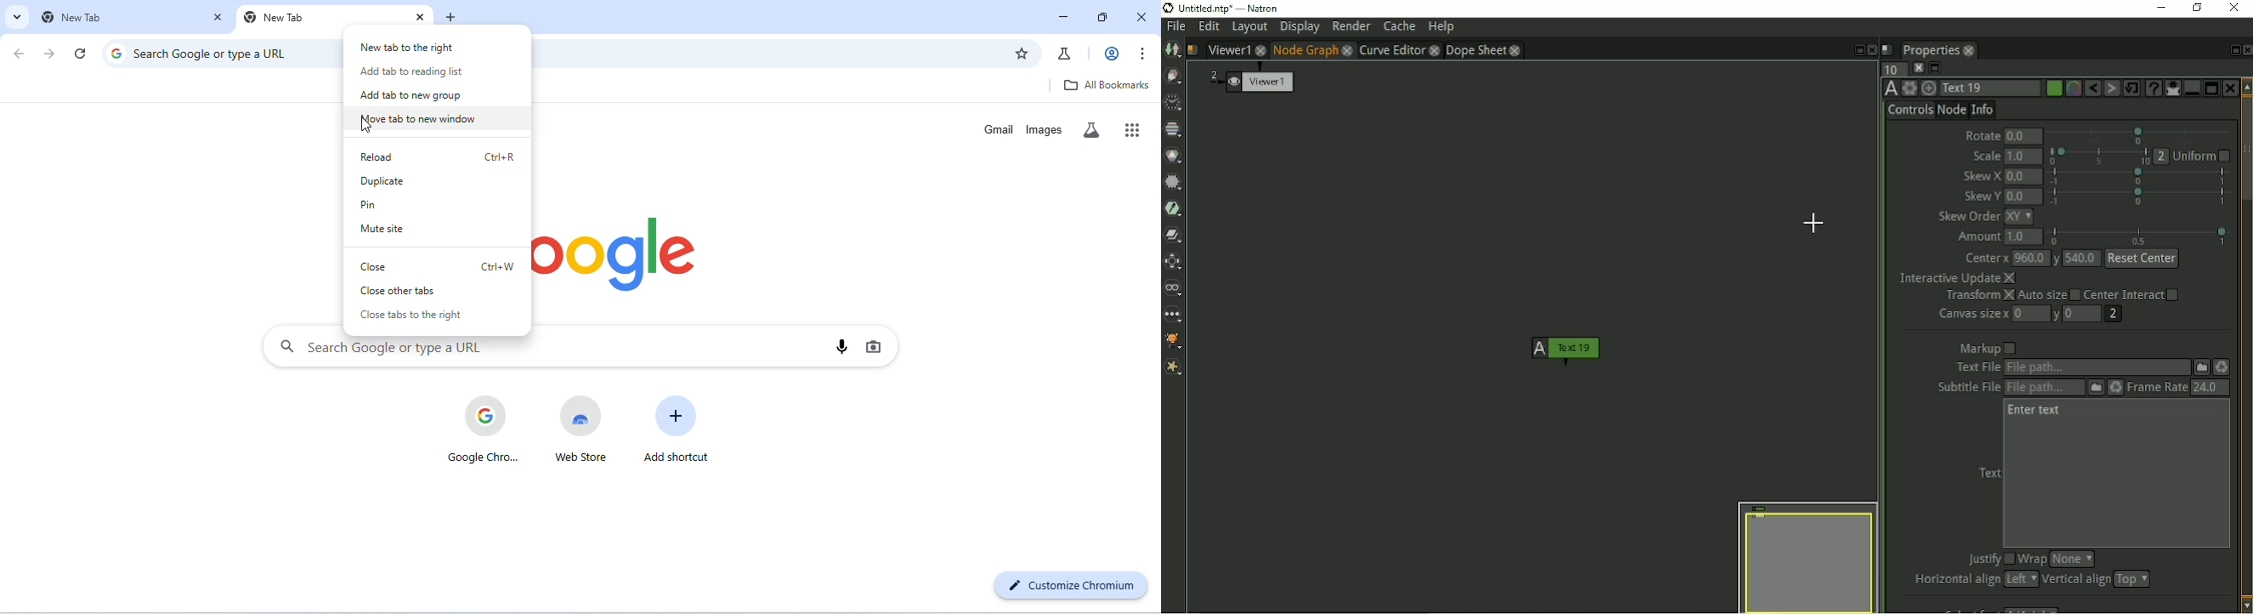 This screenshot has height=616, width=2268. What do you see at coordinates (51, 54) in the screenshot?
I see `go forward` at bounding box center [51, 54].